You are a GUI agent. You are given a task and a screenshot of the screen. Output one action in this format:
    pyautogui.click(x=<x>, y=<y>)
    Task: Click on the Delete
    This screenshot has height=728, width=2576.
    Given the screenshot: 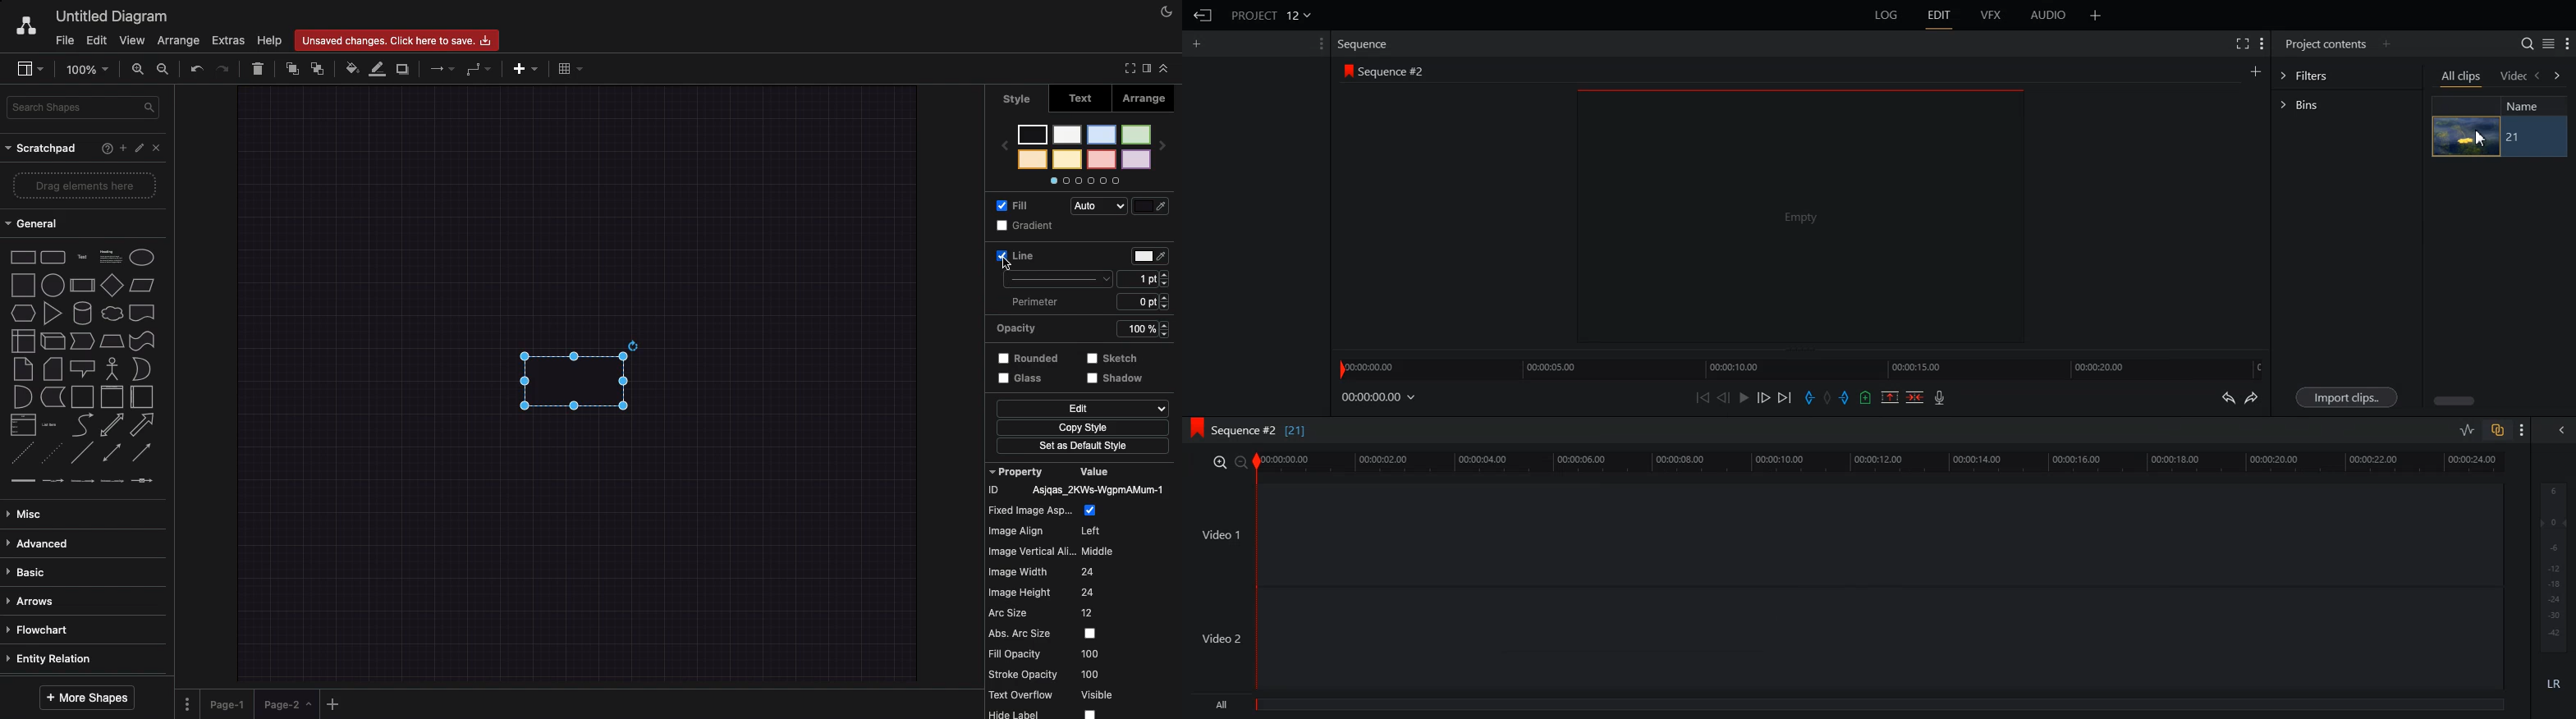 What is the action you would take?
    pyautogui.click(x=1915, y=397)
    